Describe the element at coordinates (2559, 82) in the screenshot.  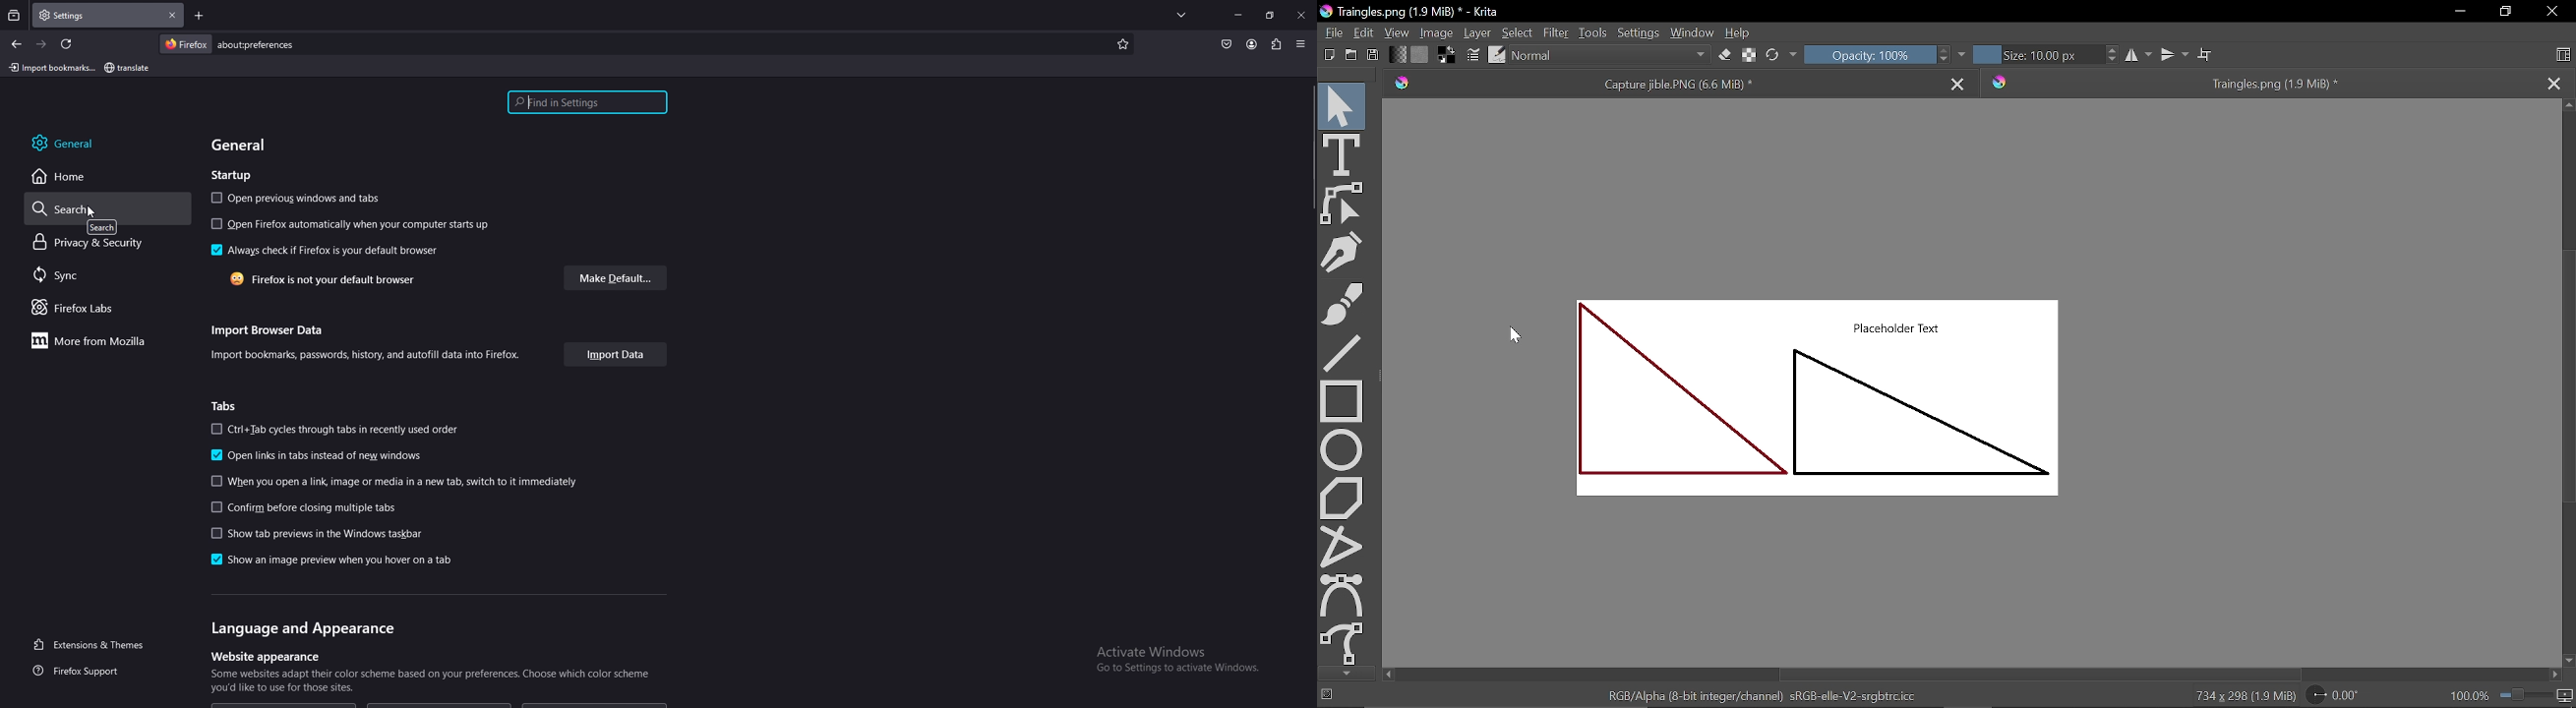
I see `Close tab` at that location.